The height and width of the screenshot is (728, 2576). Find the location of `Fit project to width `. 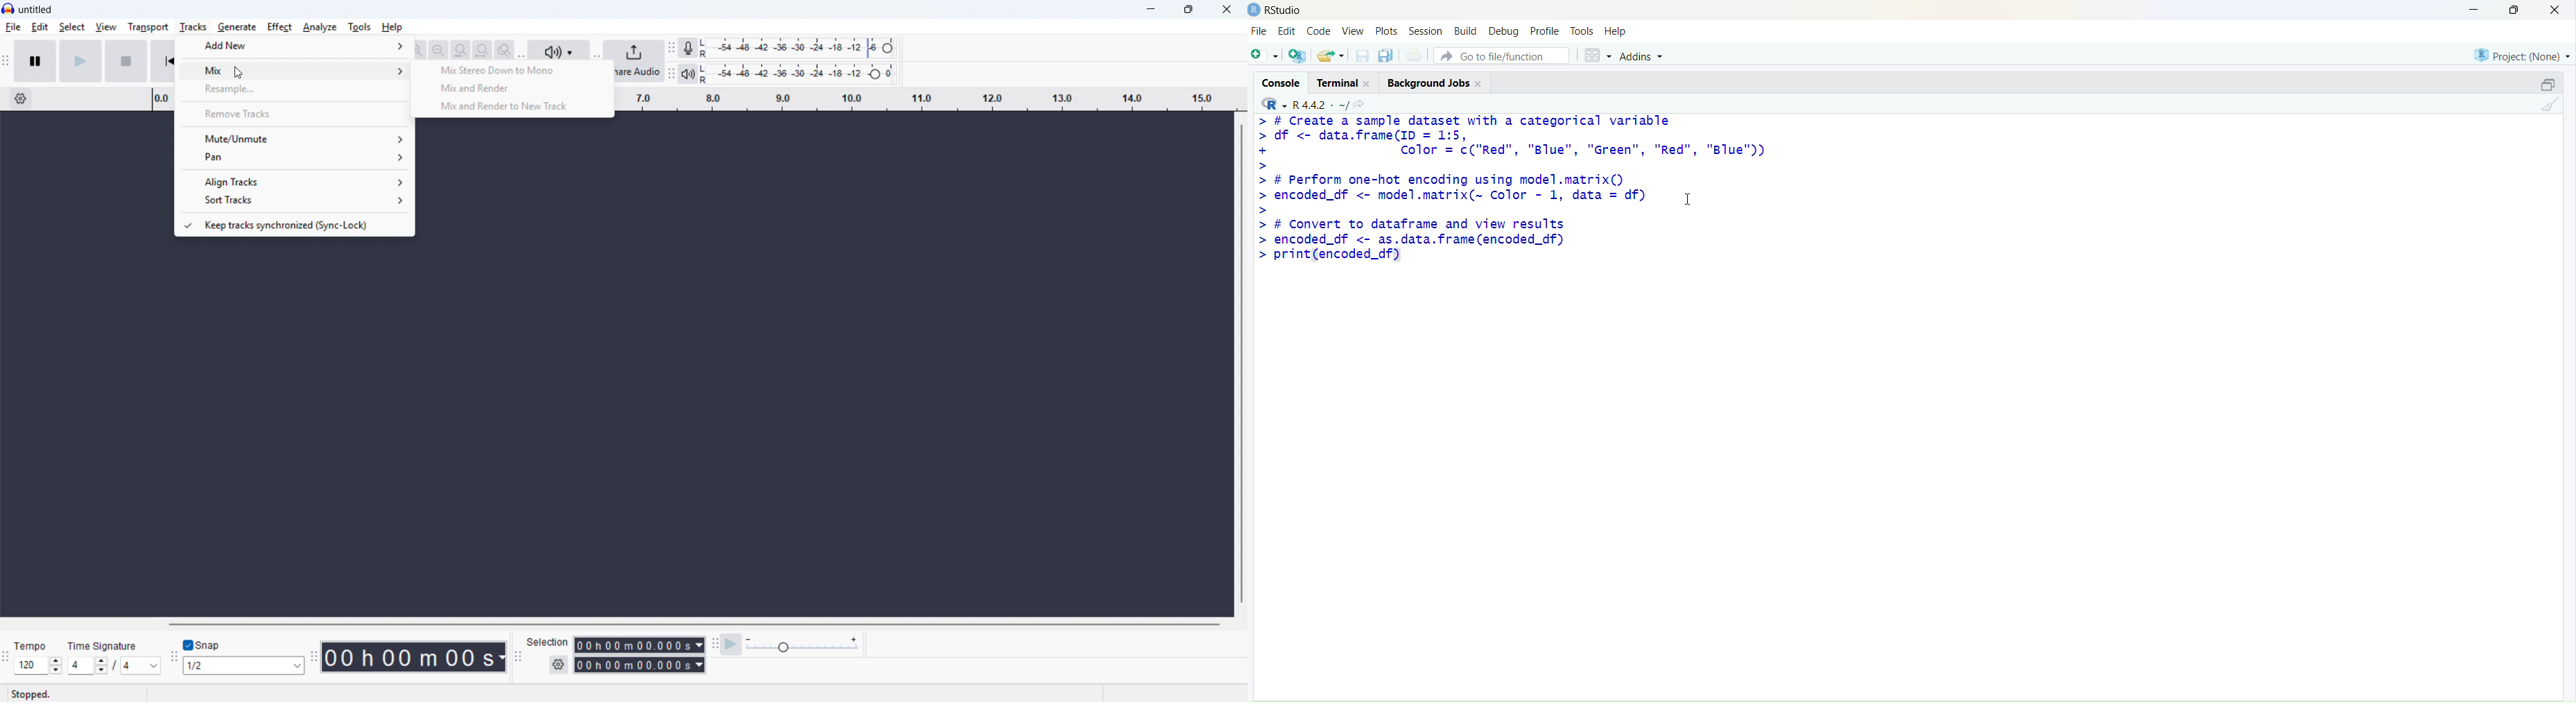

Fit project to width  is located at coordinates (483, 49).